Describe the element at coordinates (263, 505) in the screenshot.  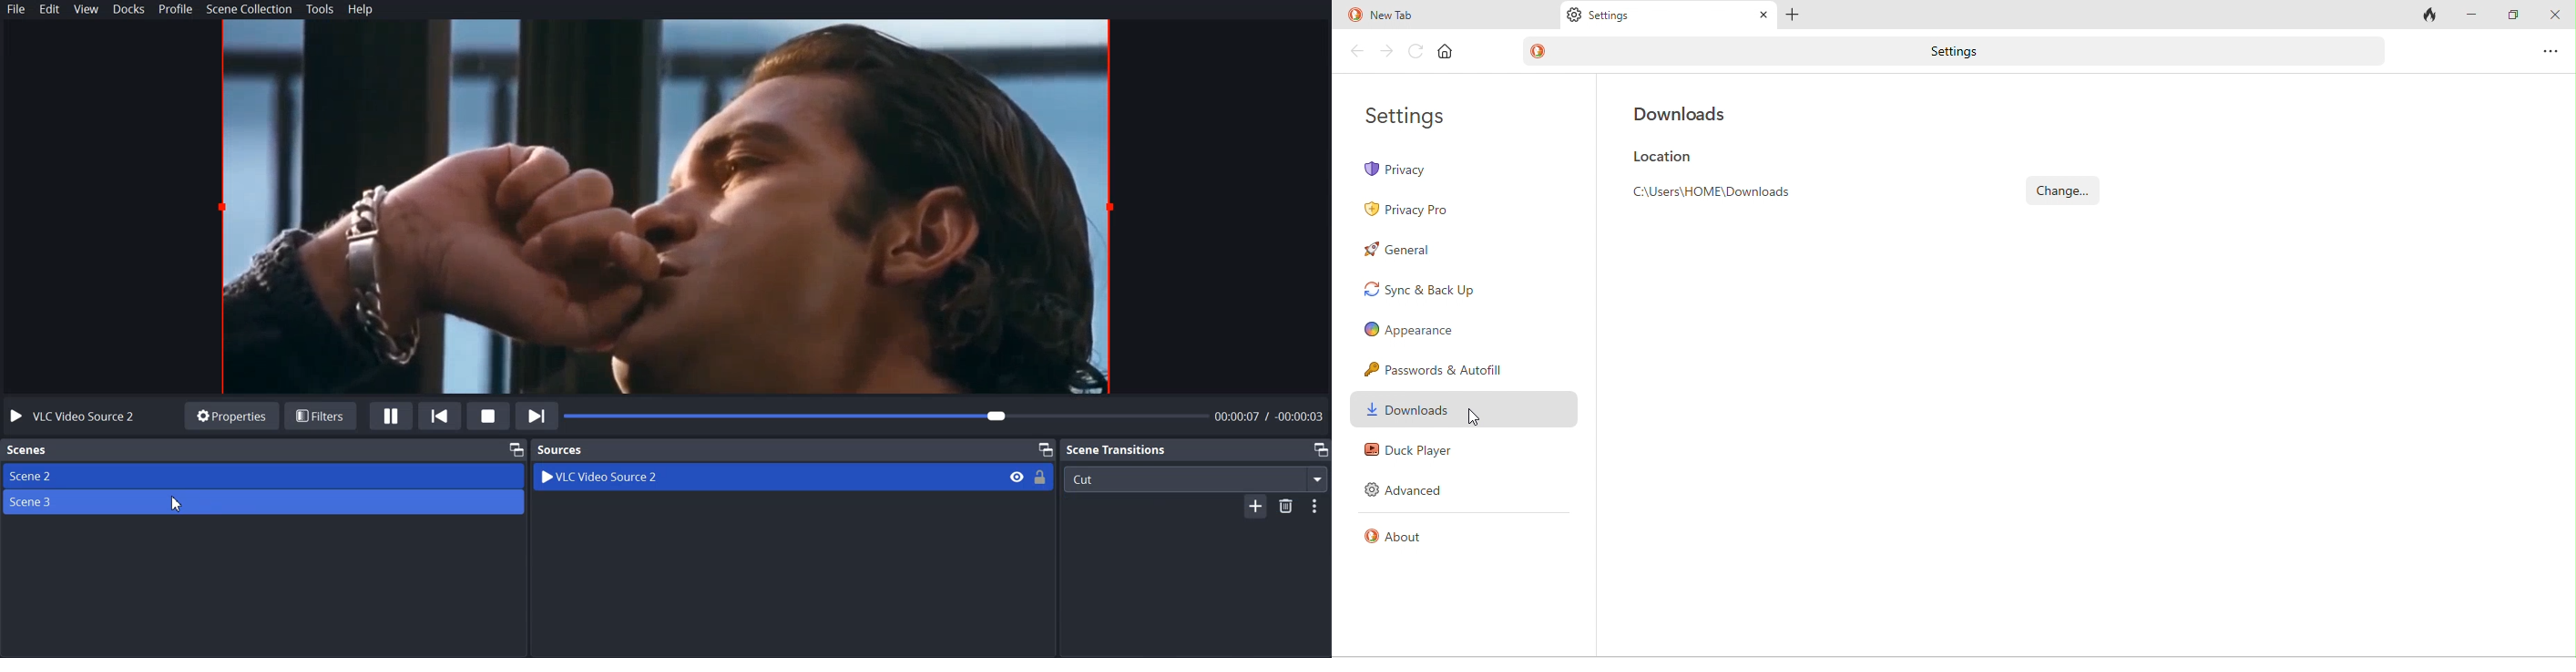
I see `Source 3` at that location.